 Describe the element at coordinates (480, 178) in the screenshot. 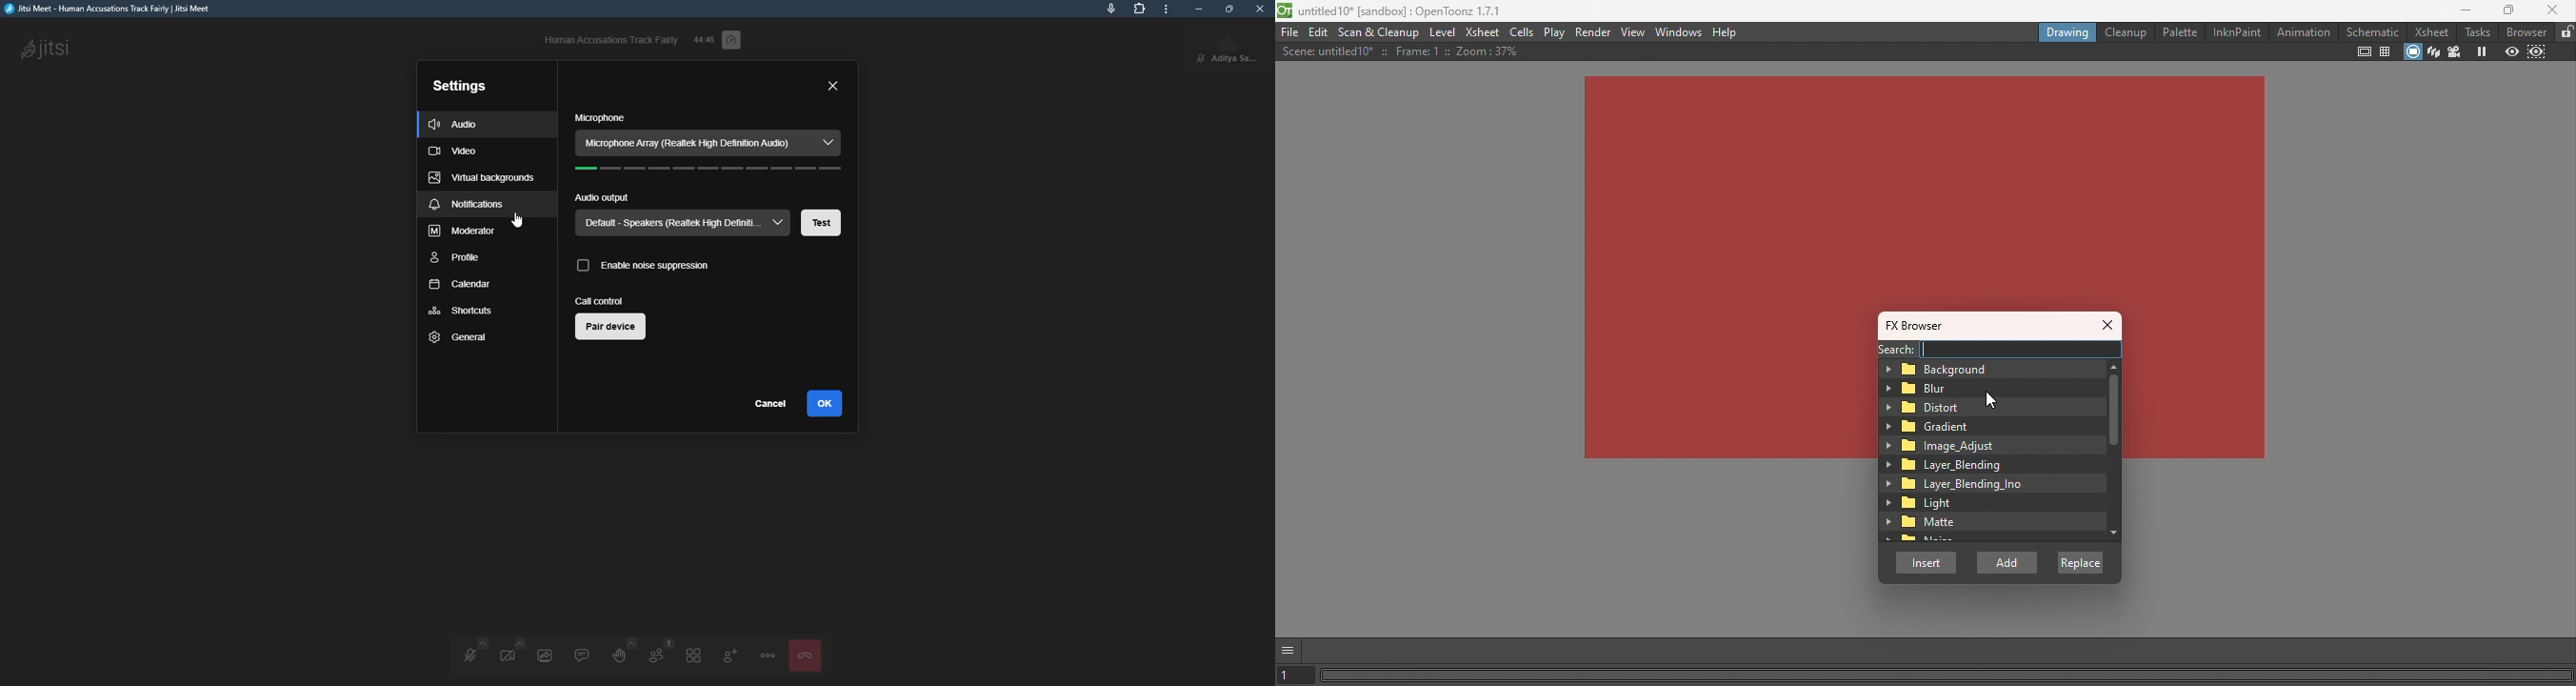

I see `virtual backgrounds` at that location.